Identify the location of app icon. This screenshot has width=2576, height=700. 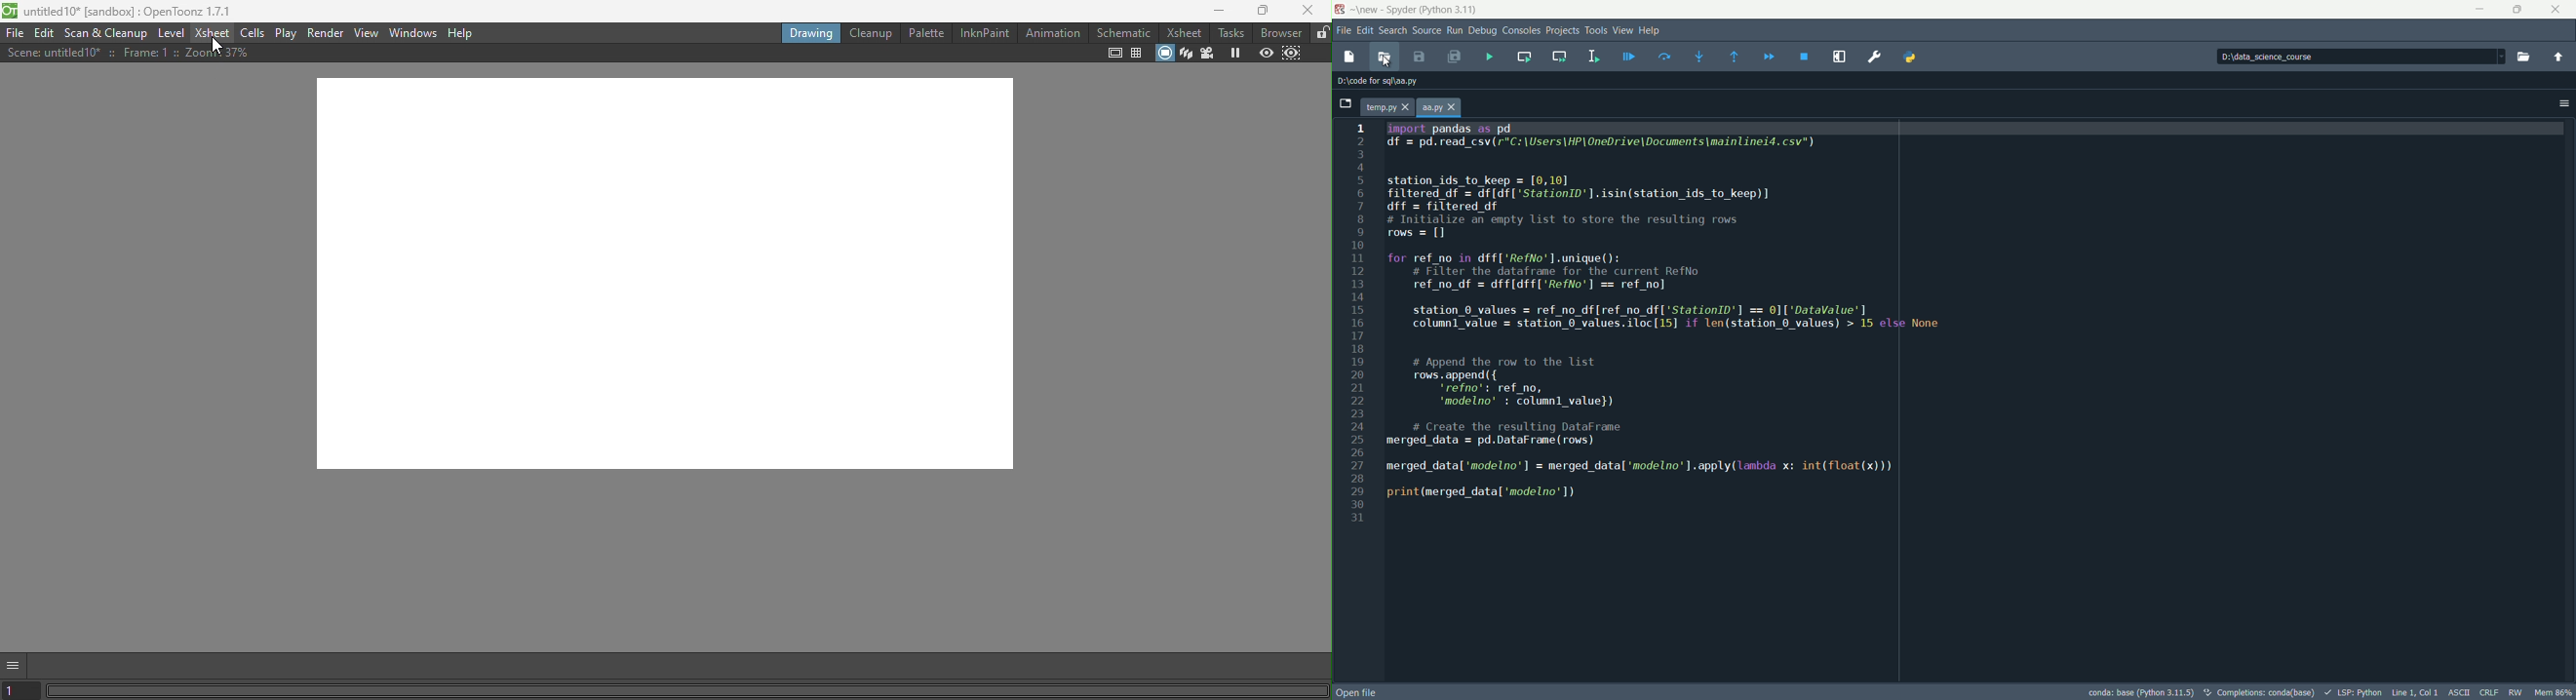
(1340, 10).